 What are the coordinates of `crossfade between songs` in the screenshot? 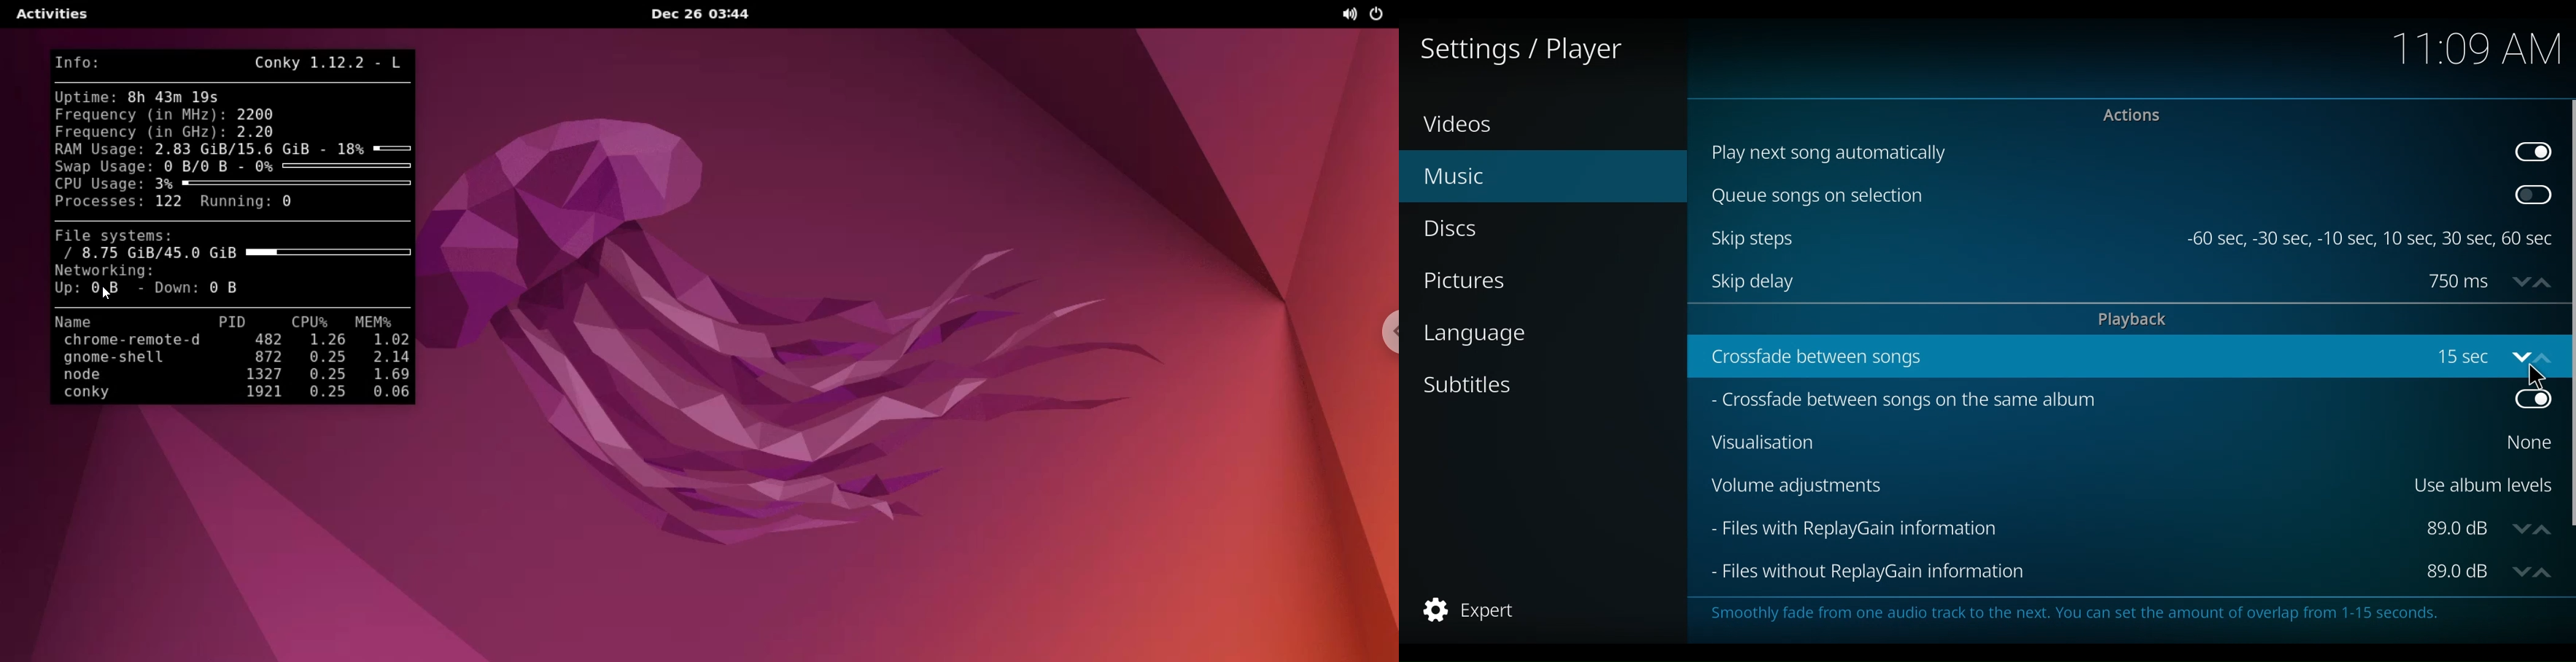 It's located at (2059, 356).